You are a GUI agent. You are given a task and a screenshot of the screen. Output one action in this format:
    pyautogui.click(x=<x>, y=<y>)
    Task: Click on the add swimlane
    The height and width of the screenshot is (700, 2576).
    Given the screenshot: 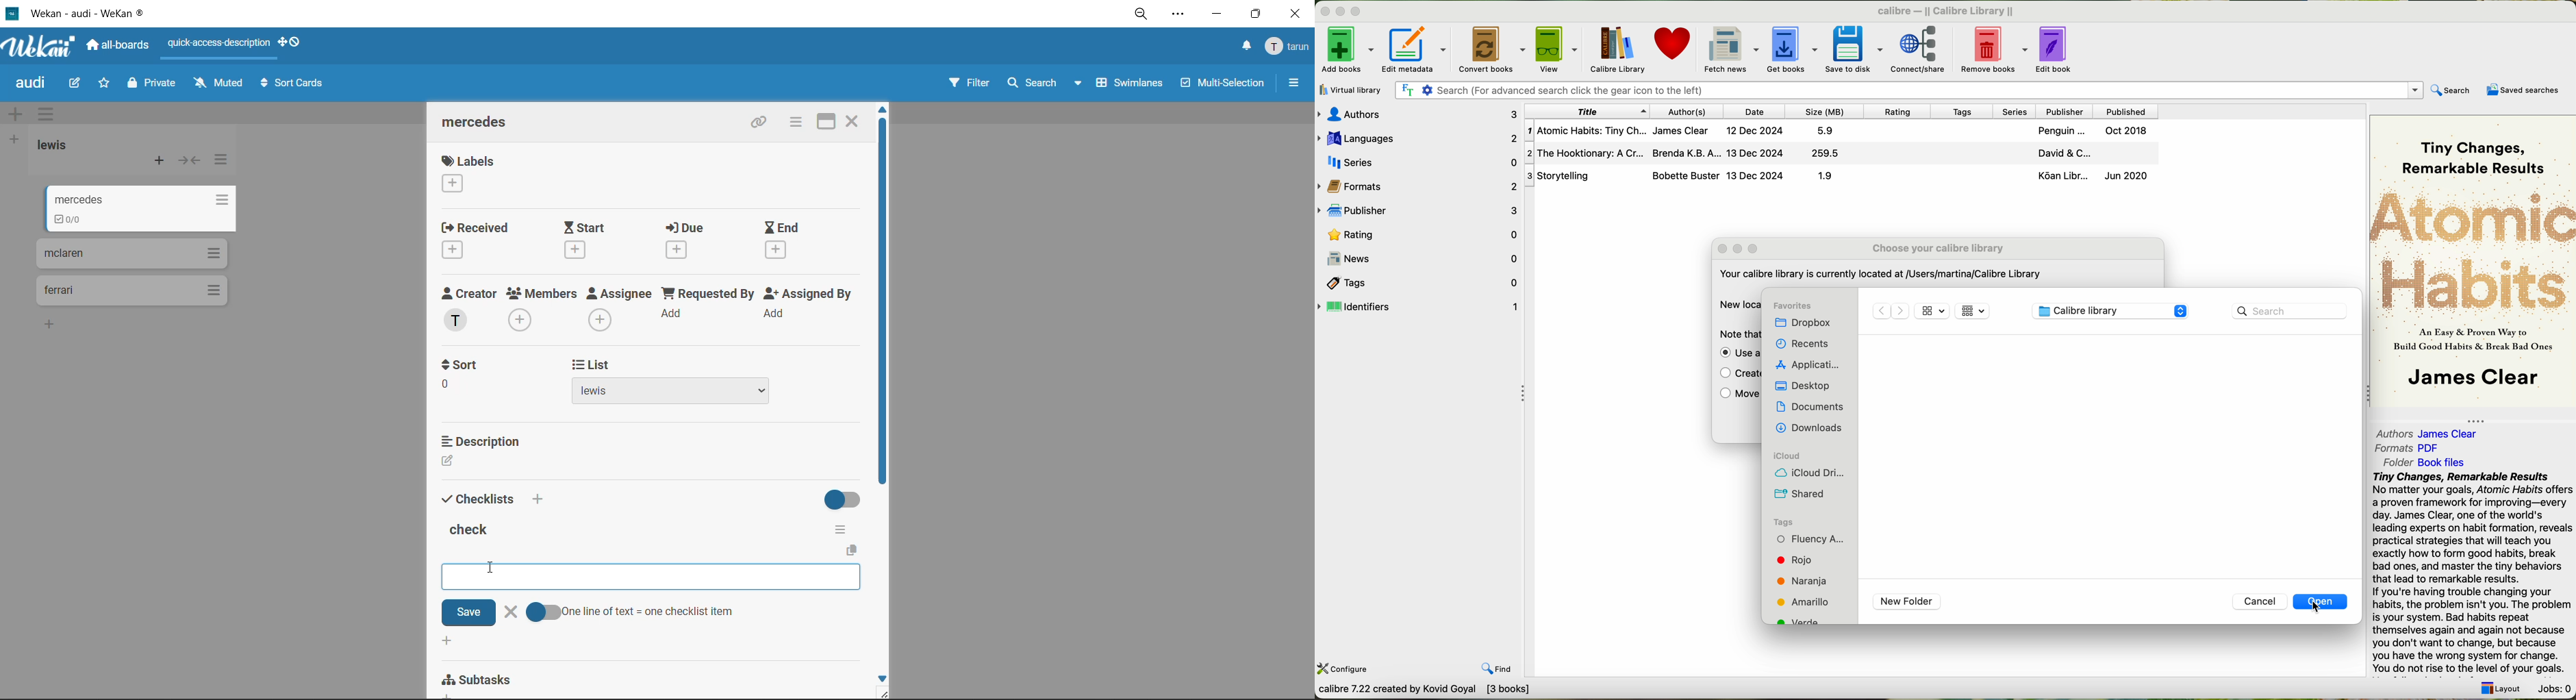 What is the action you would take?
    pyautogui.click(x=15, y=115)
    